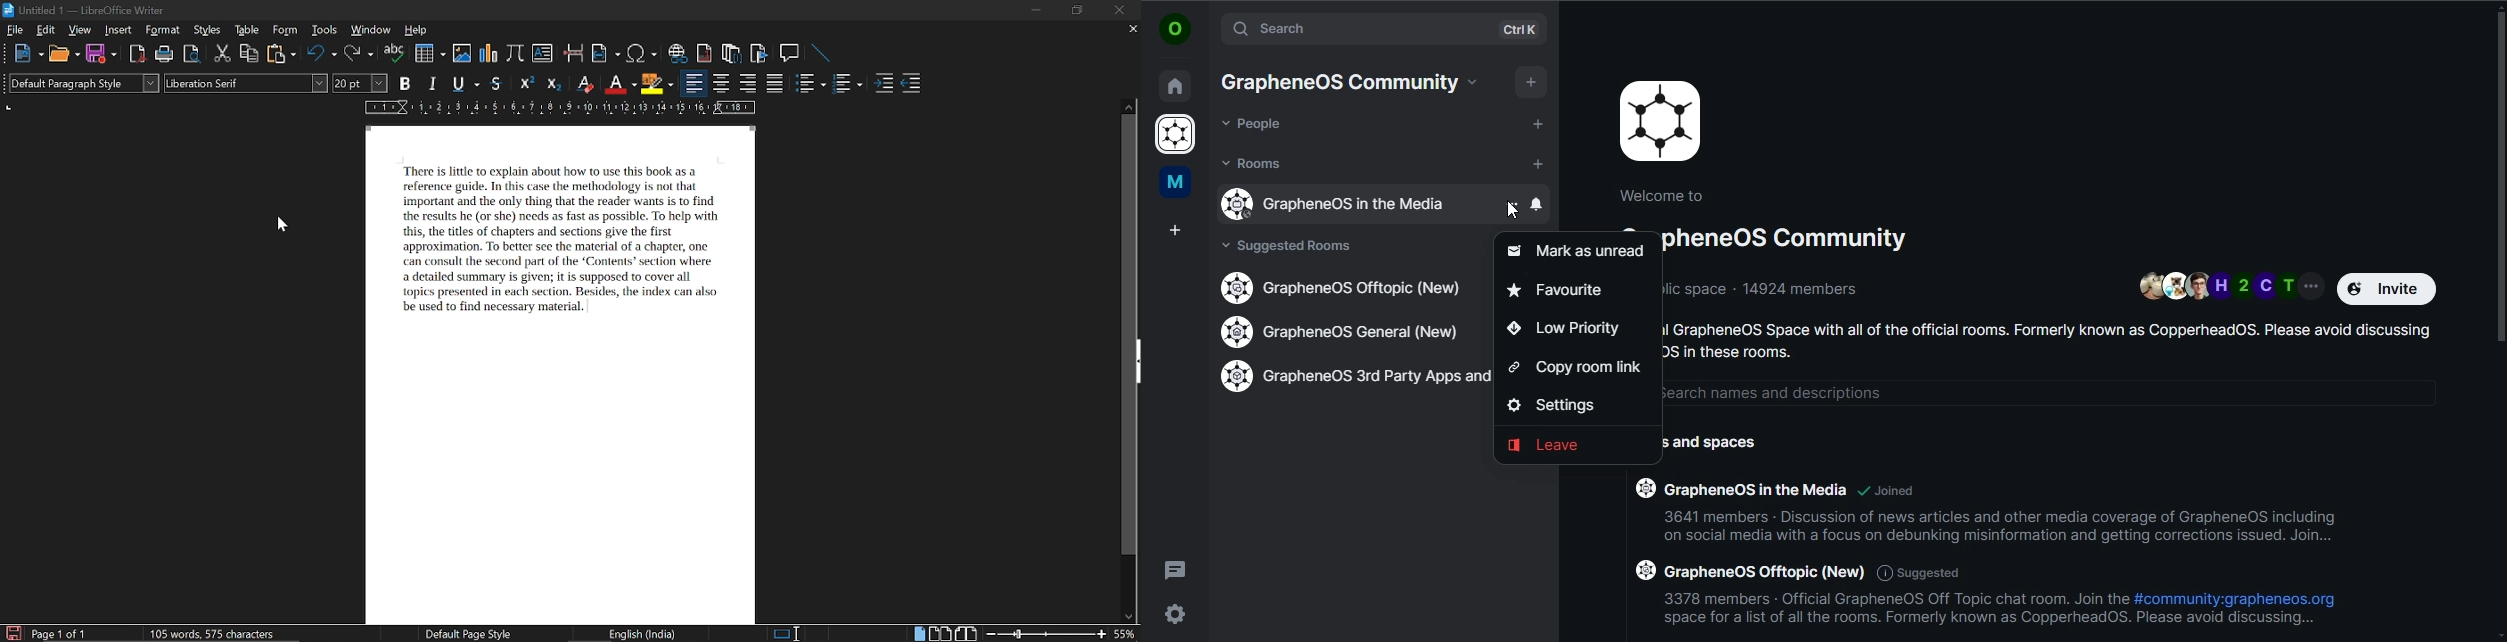  I want to click on save, so click(101, 53).